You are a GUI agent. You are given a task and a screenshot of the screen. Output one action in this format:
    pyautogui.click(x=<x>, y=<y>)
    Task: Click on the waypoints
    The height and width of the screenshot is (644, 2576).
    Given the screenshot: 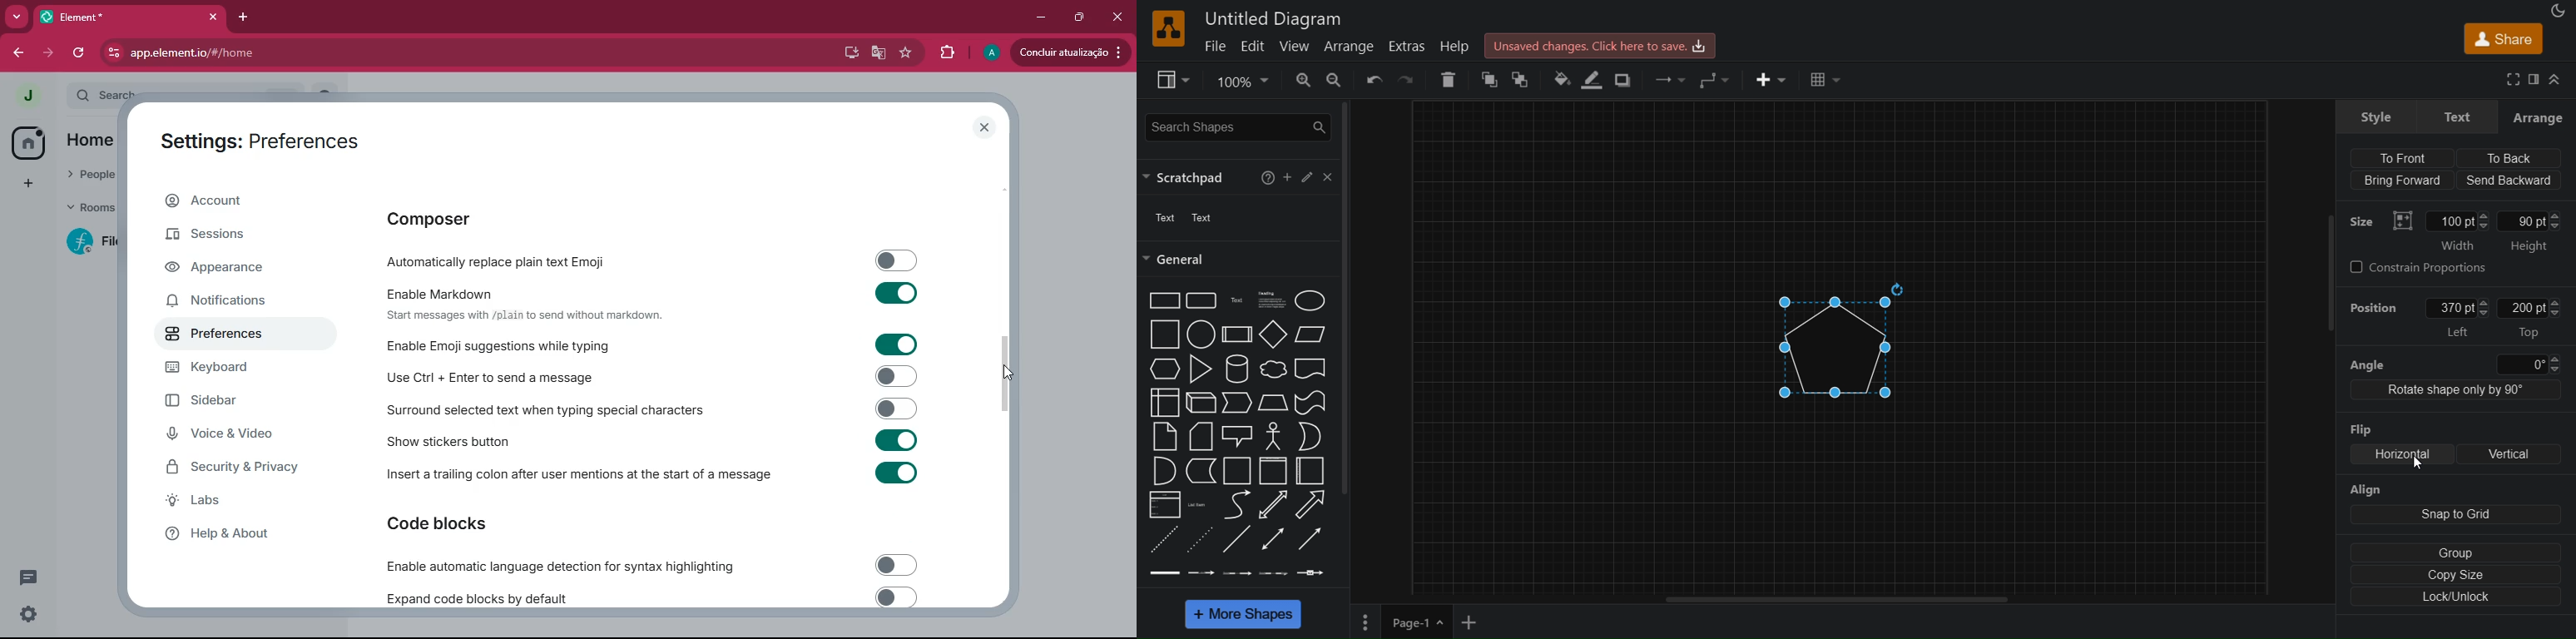 What is the action you would take?
    pyautogui.click(x=1717, y=81)
    